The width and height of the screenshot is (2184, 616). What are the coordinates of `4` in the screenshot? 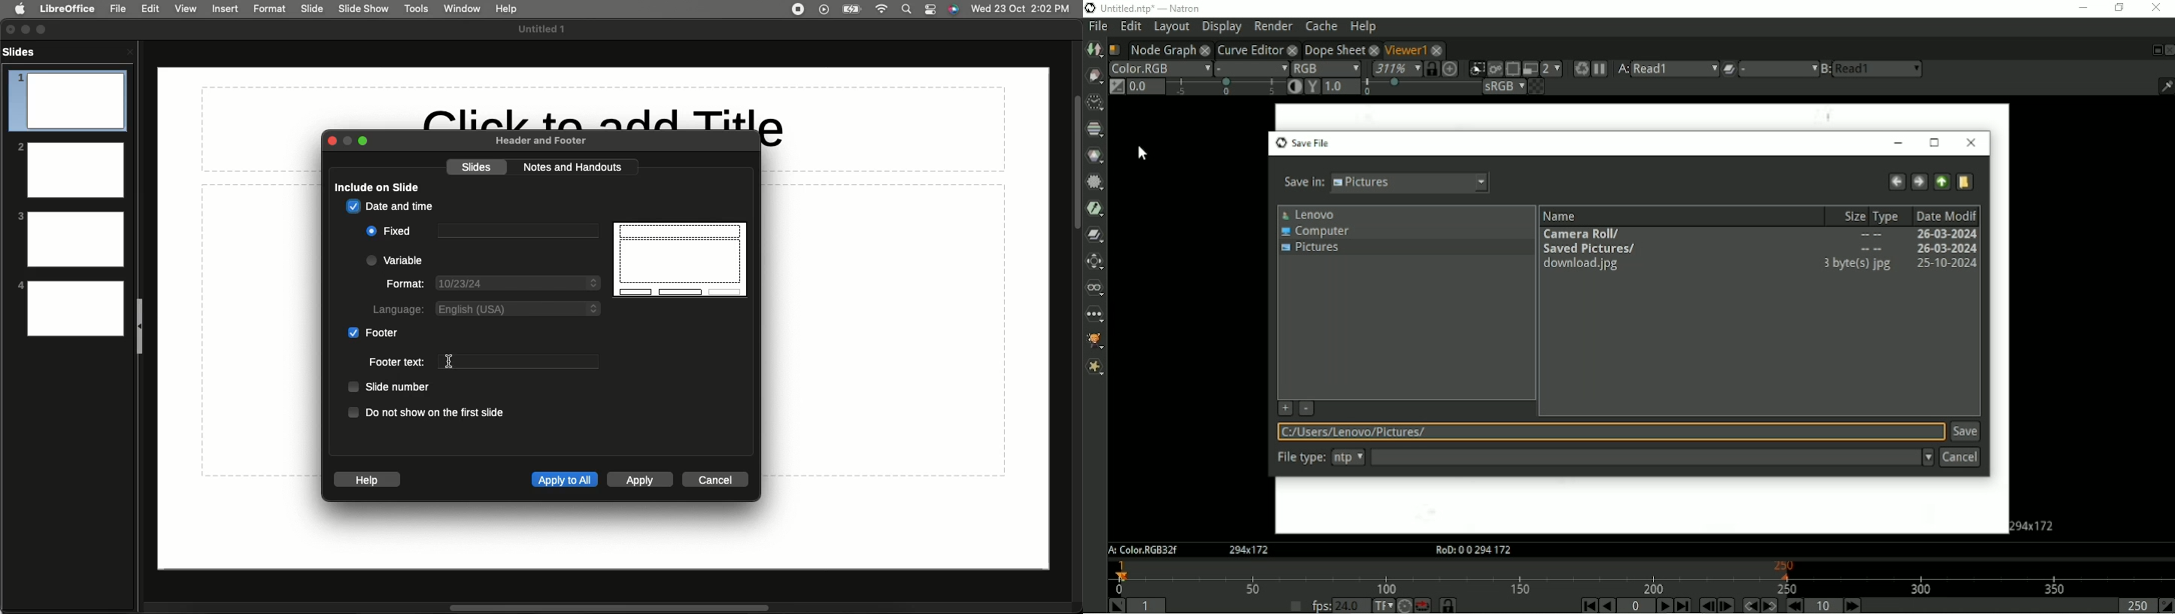 It's located at (70, 308).